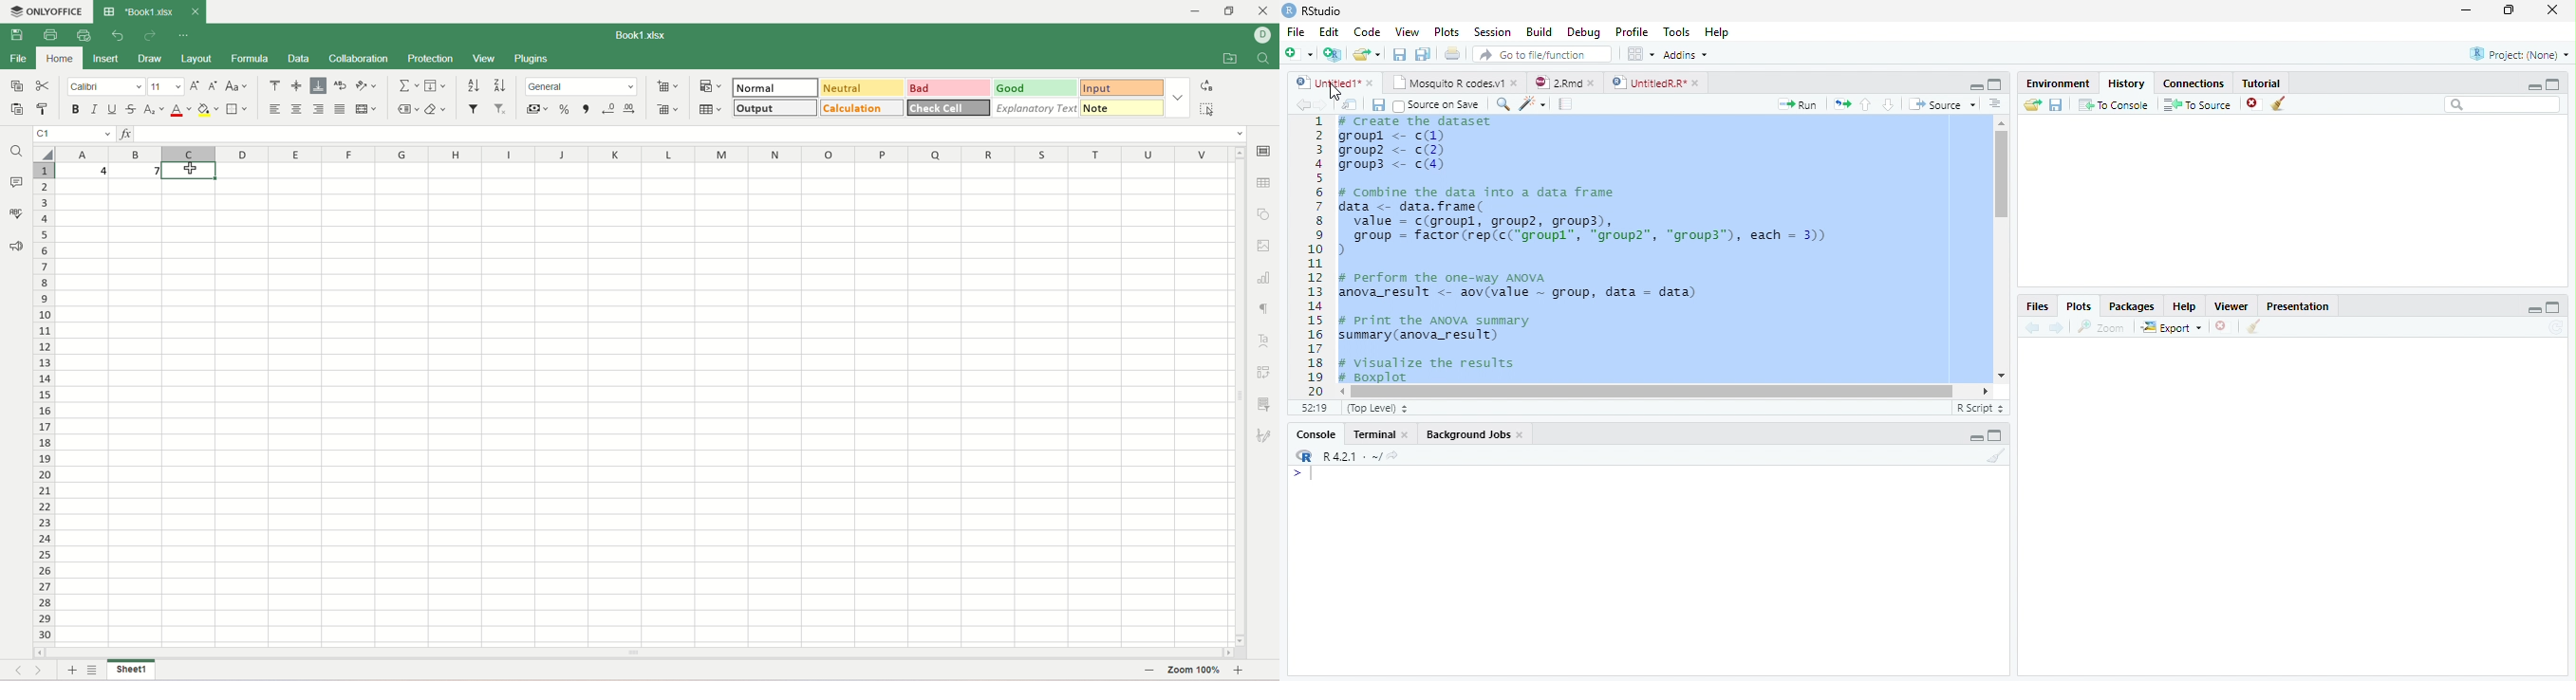 The width and height of the screenshot is (2576, 700). Describe the element at coordinates (2277, 101) in the screenshot. I see `Clear objects from the workspace` at that location.